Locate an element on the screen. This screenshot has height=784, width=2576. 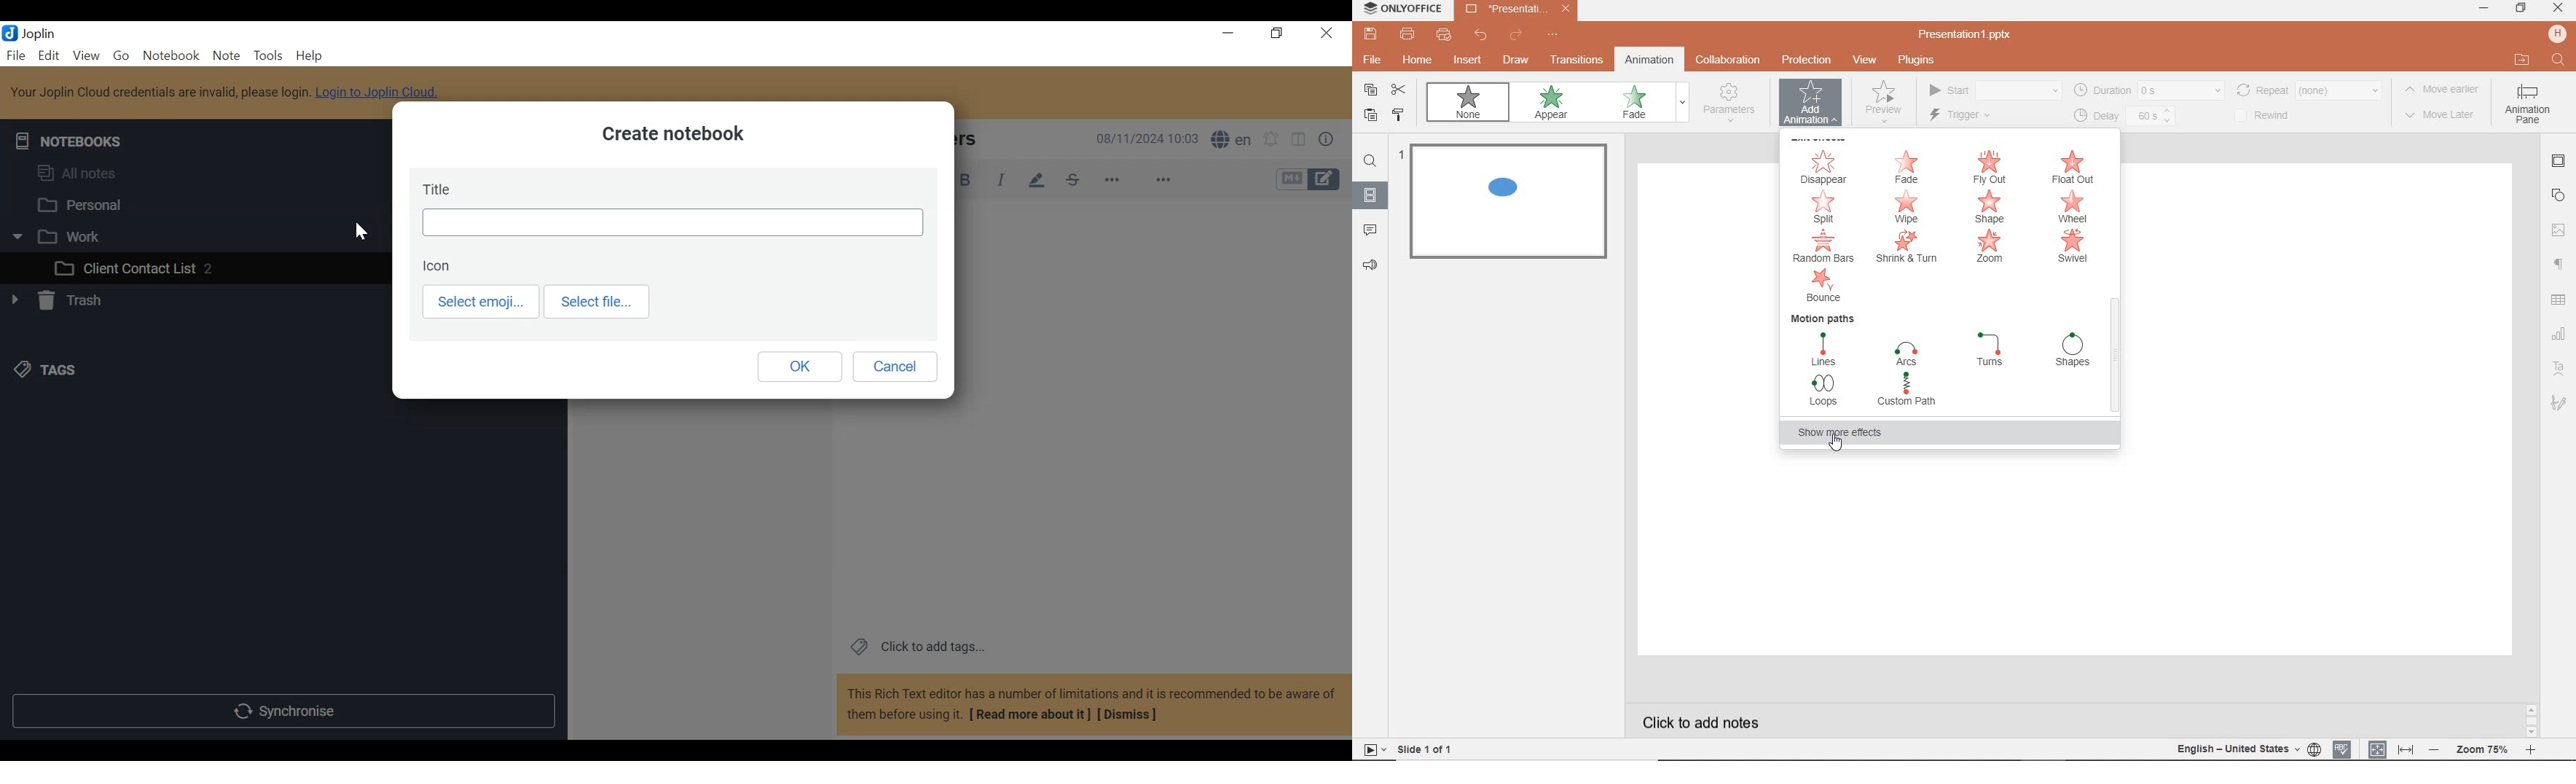
delay is located at coordinates (2123, 117).